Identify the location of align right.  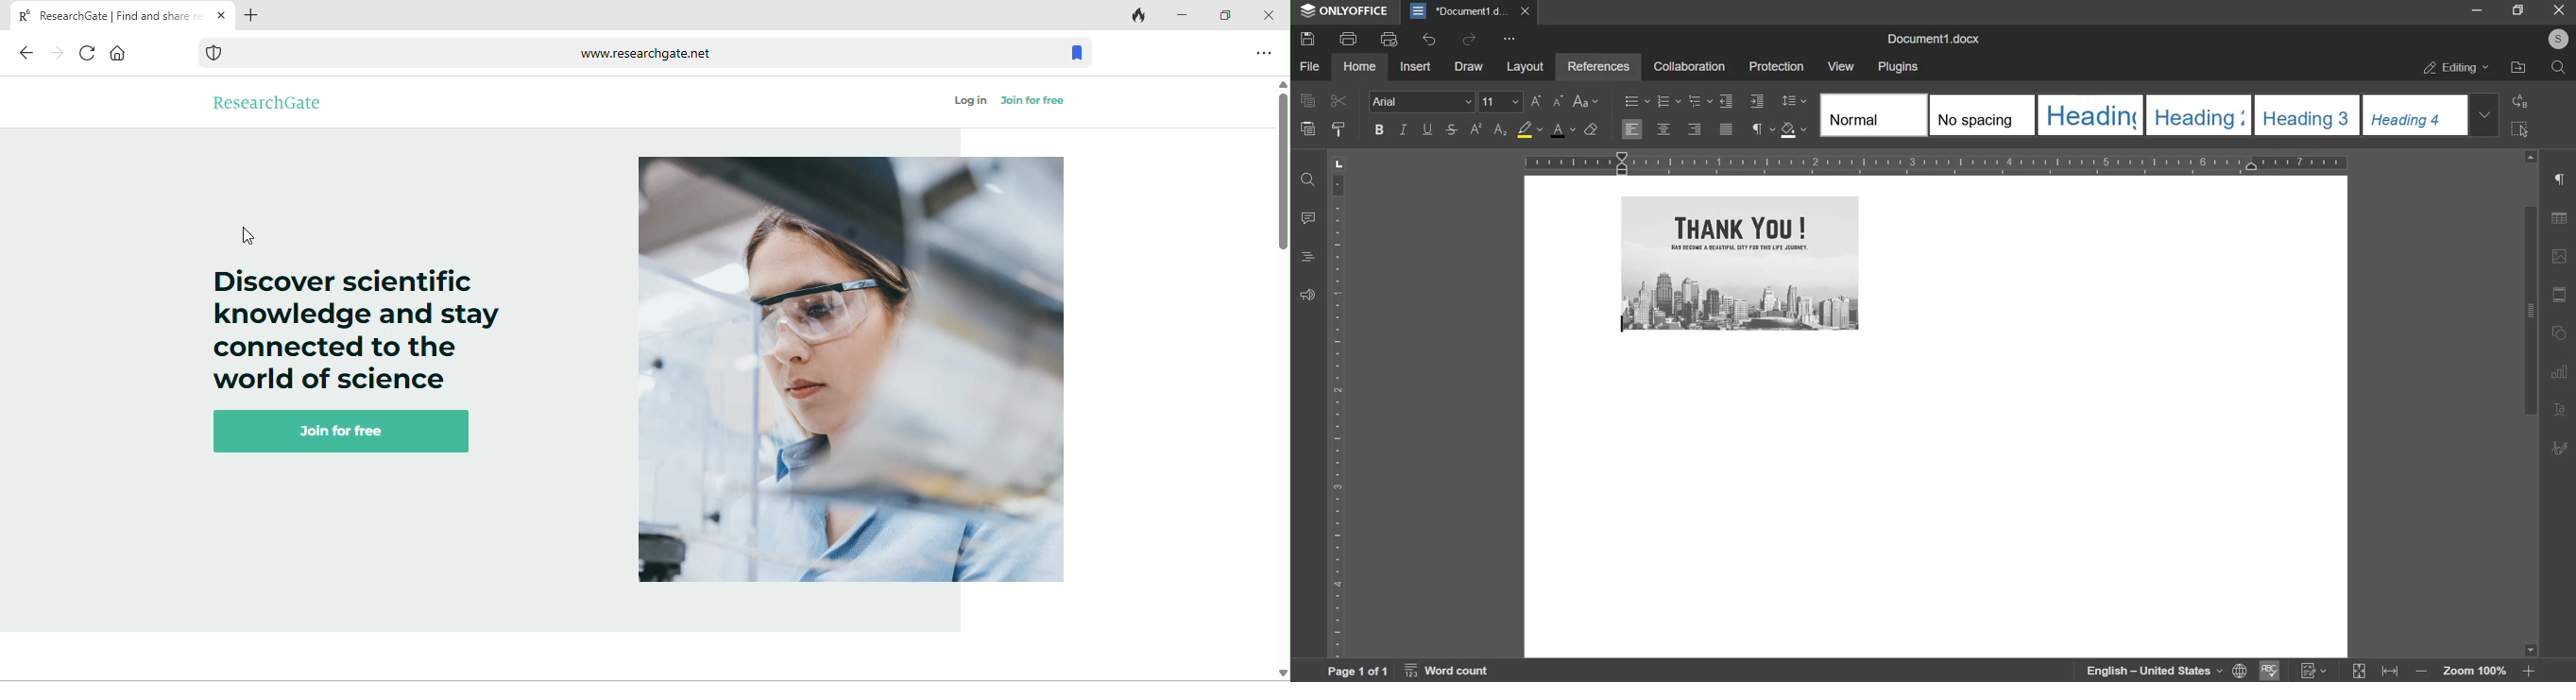
(1695, 128).